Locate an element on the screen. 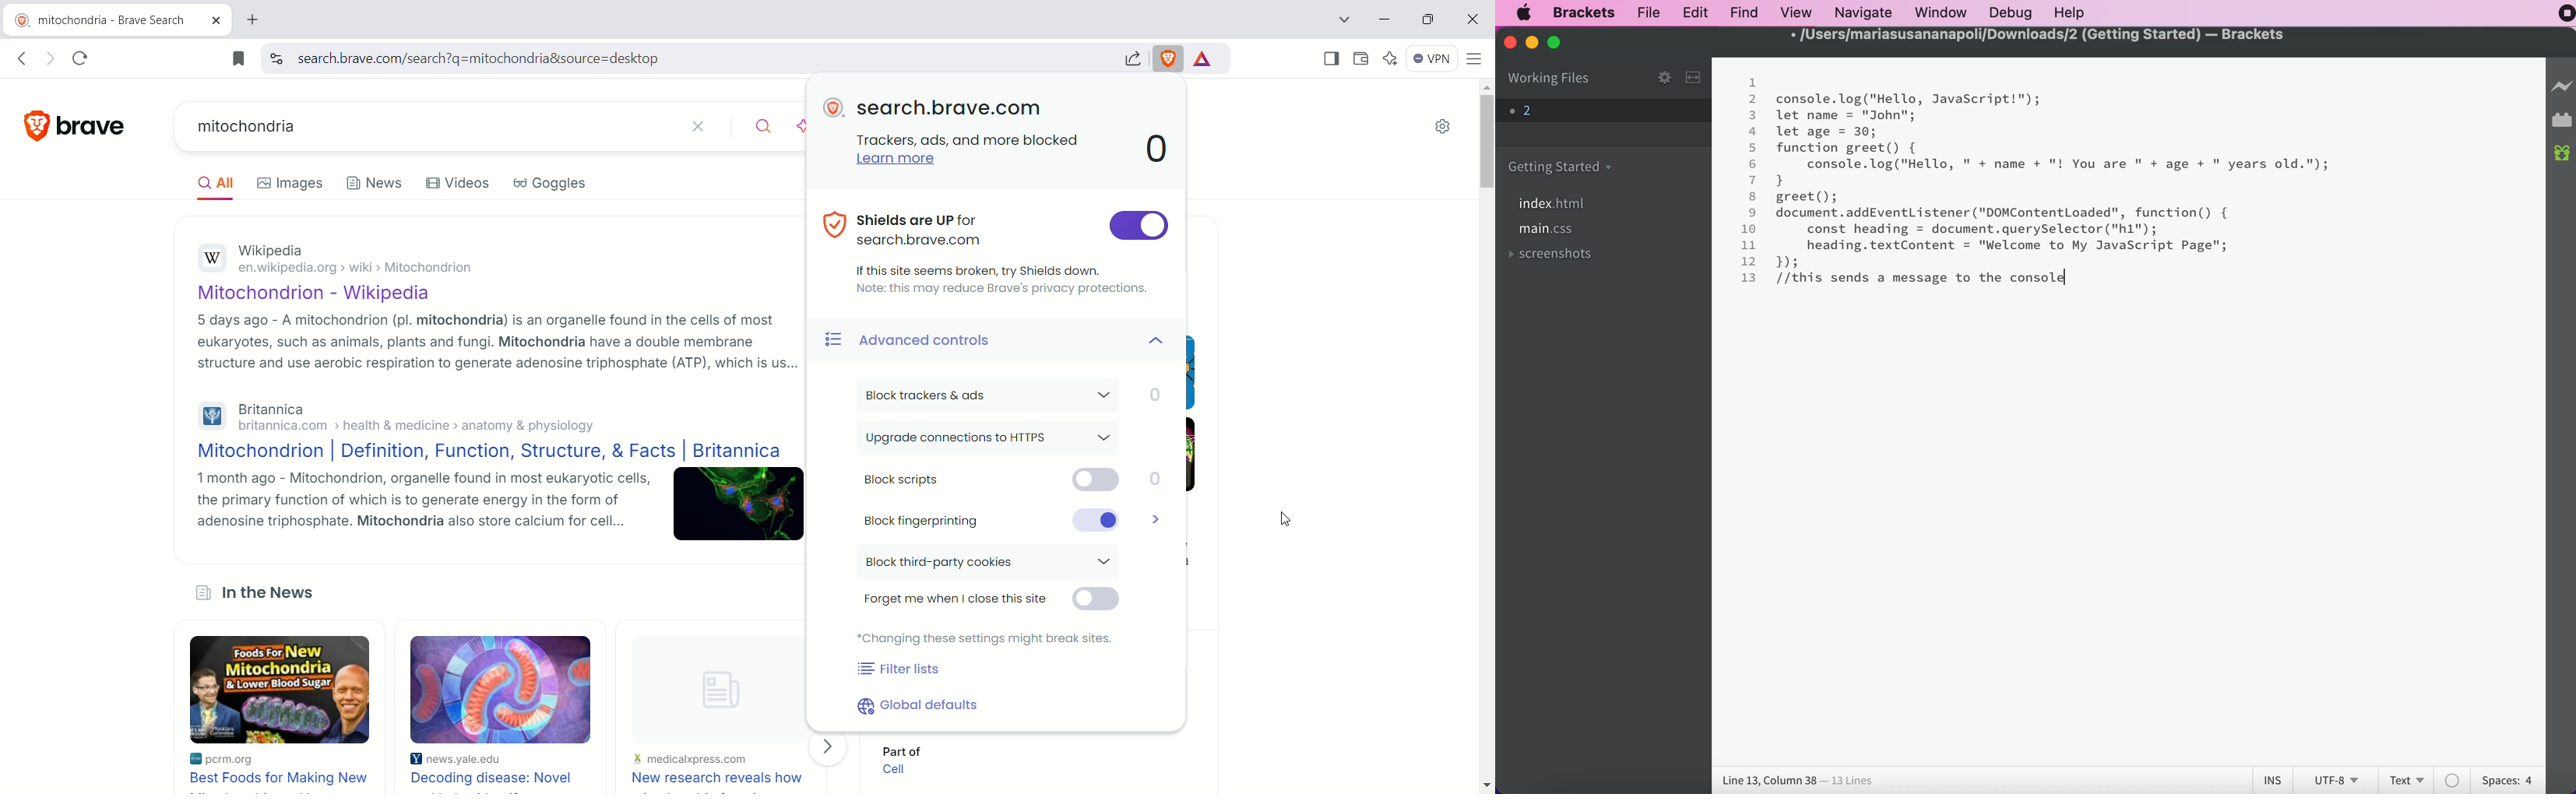 Image resolution: width=2576 pixels, height=812 pixels. 5 days ago - A mitochondrion (pl. mitochondria) is an organelle found in the cells of most
eukaryotes, such as animals, plants and fungi. Mitochondria have a double membrane
structure and use aerobic respiration to generate adenosine triphosphate (ATP), which is us... is located at coordinates (499, 342).